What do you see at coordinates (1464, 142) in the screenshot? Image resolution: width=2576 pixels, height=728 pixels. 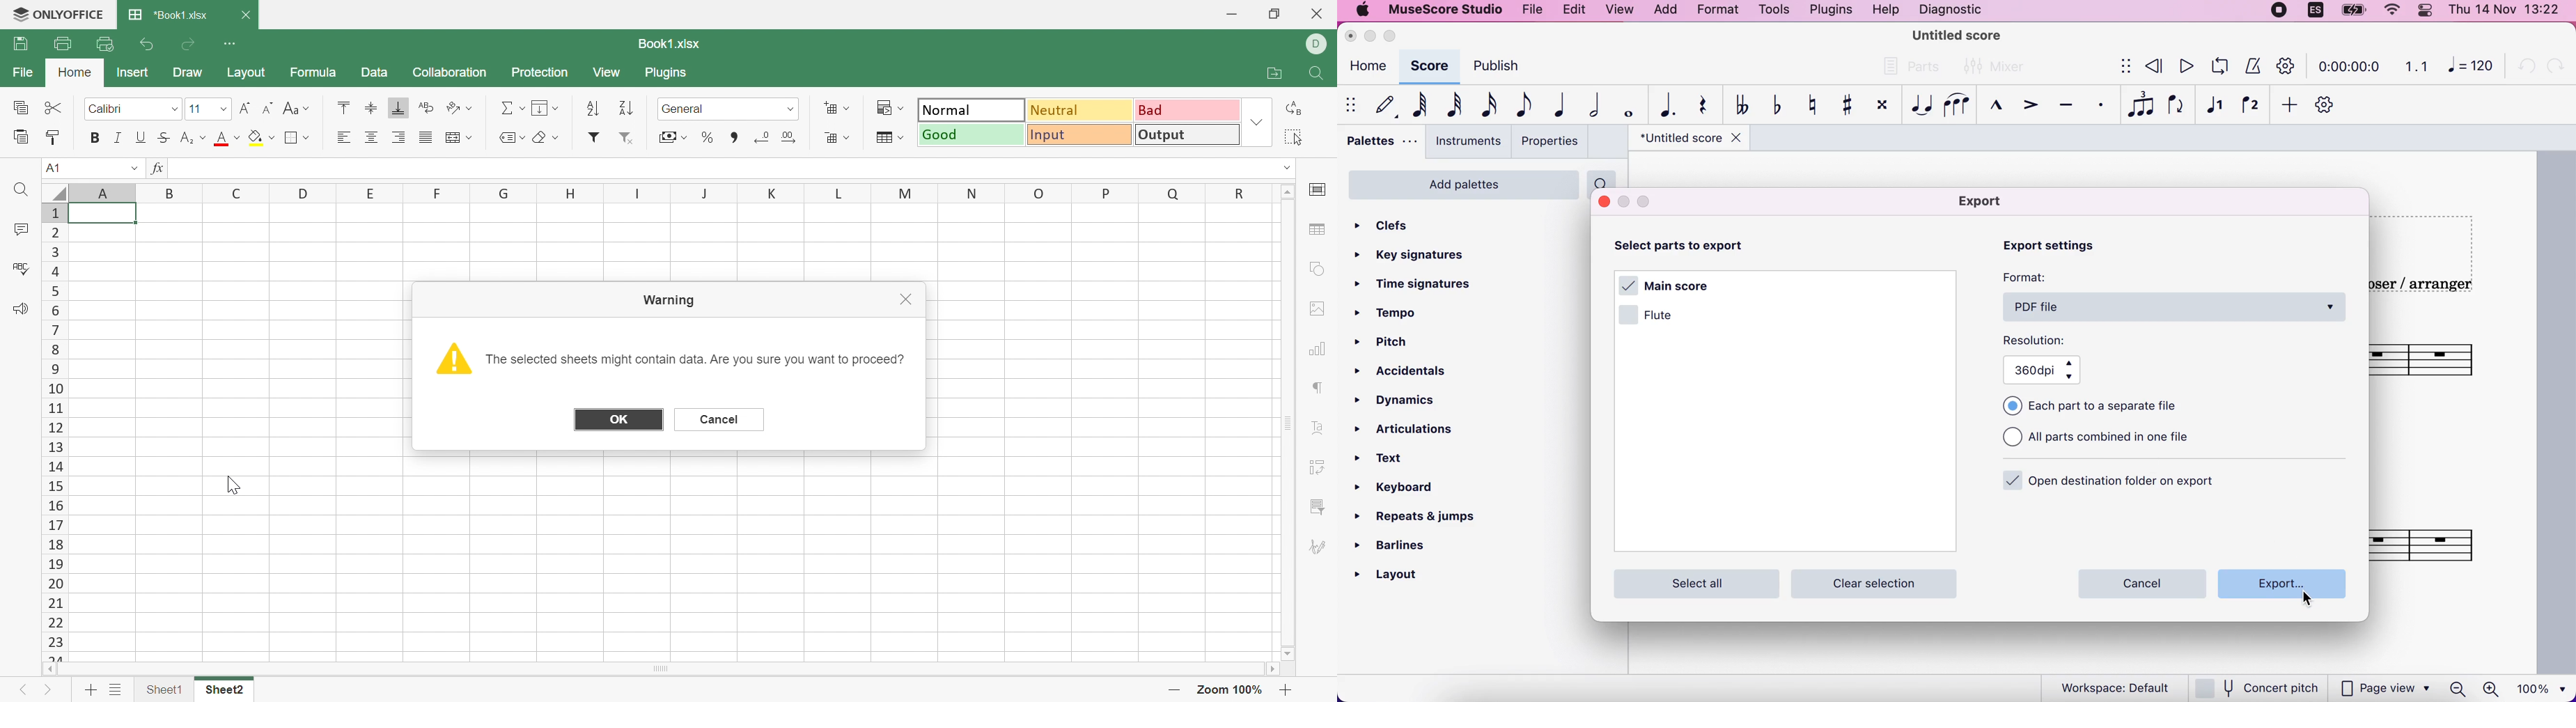 I see `instruments` at bounding box center [1464, 142].